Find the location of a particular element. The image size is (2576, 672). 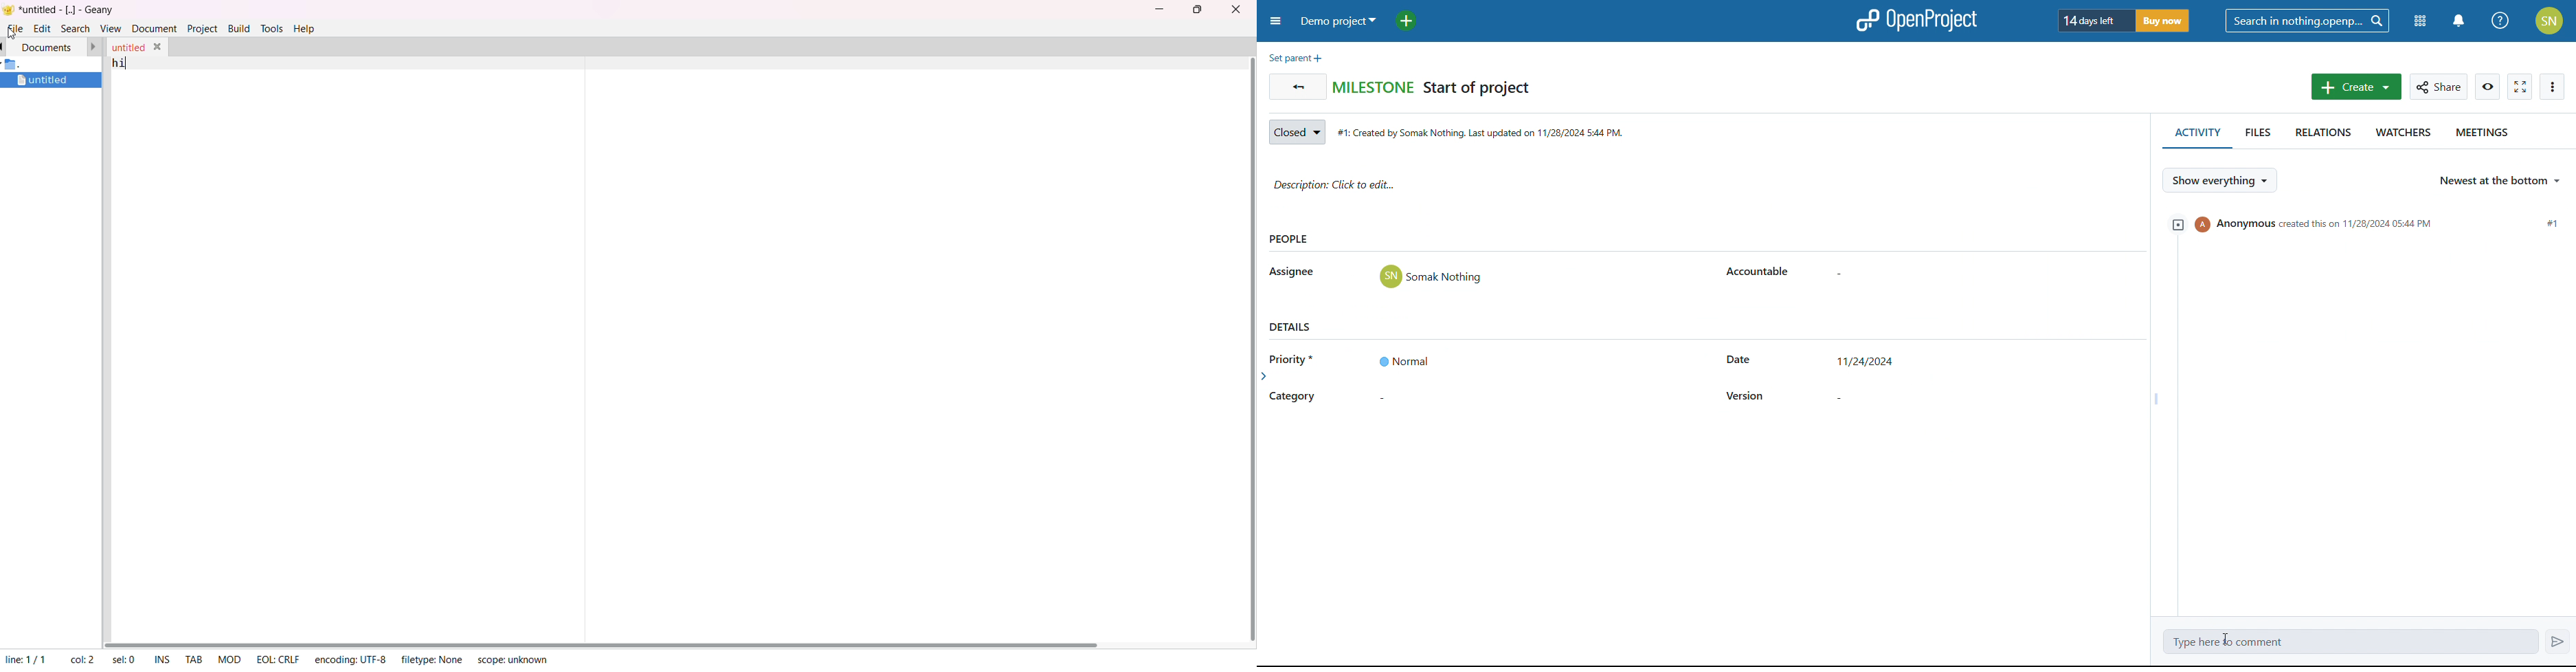

cursor is located at coordinates (12, 35).